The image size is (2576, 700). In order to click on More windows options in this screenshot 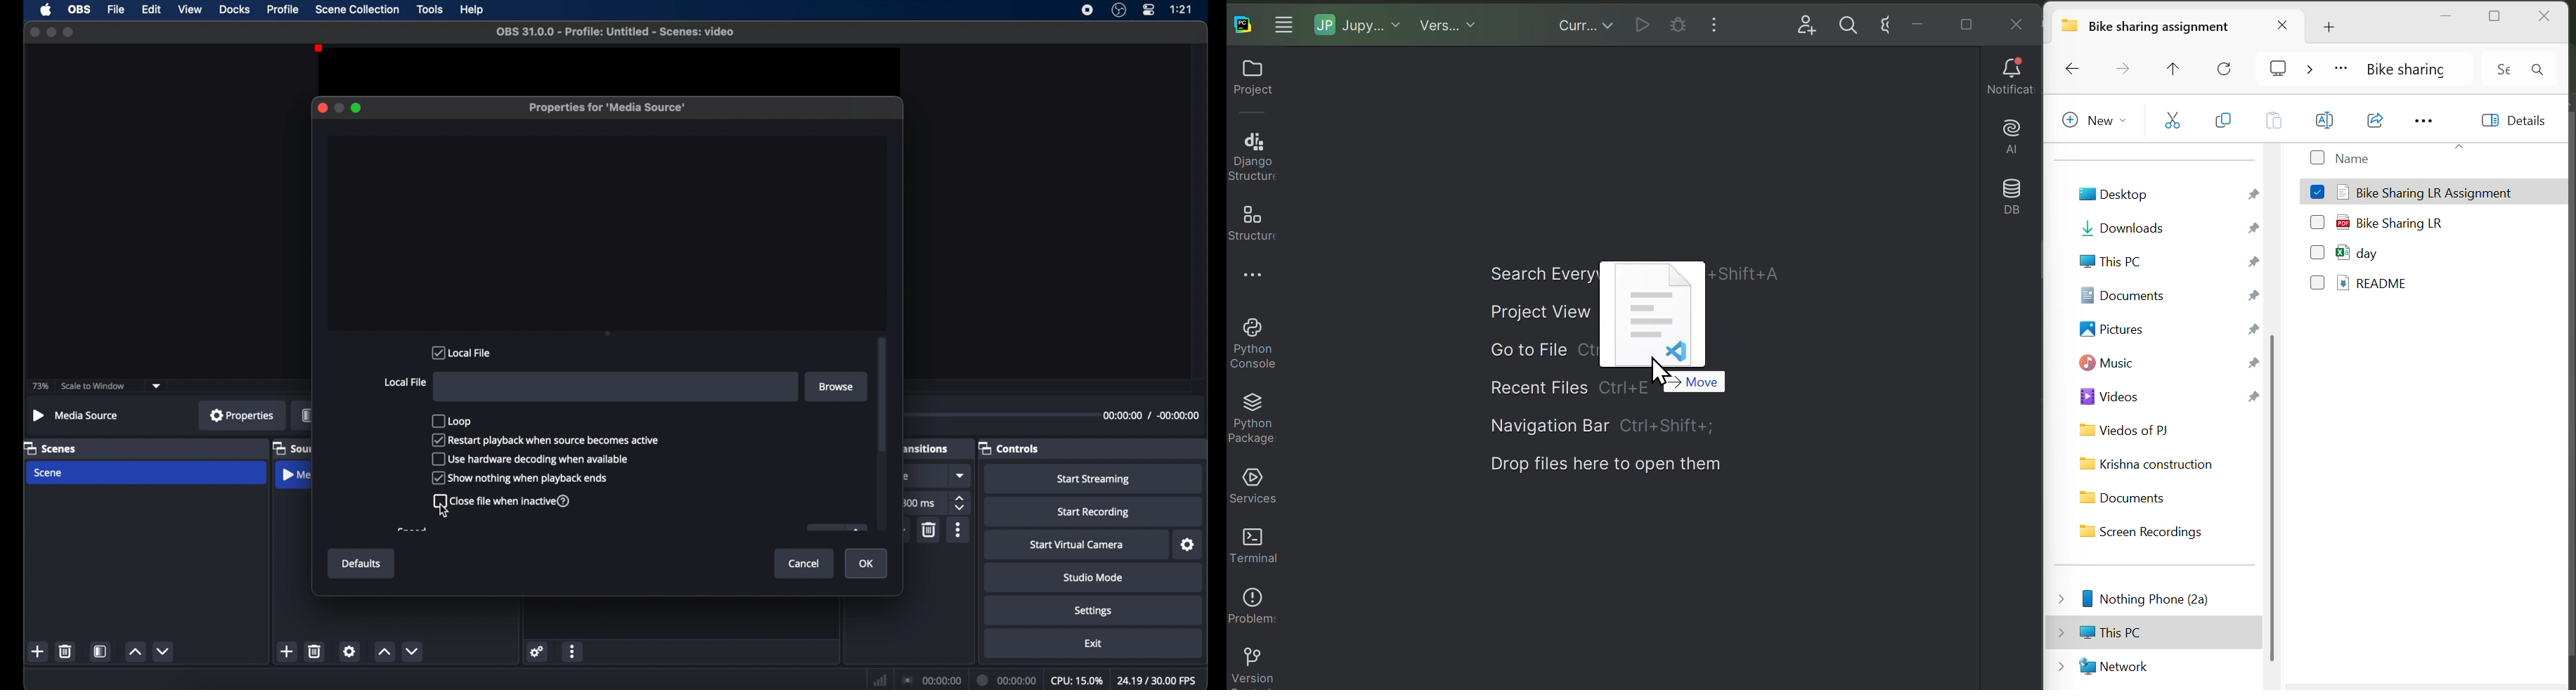, I will do `click(1721, 24)`.